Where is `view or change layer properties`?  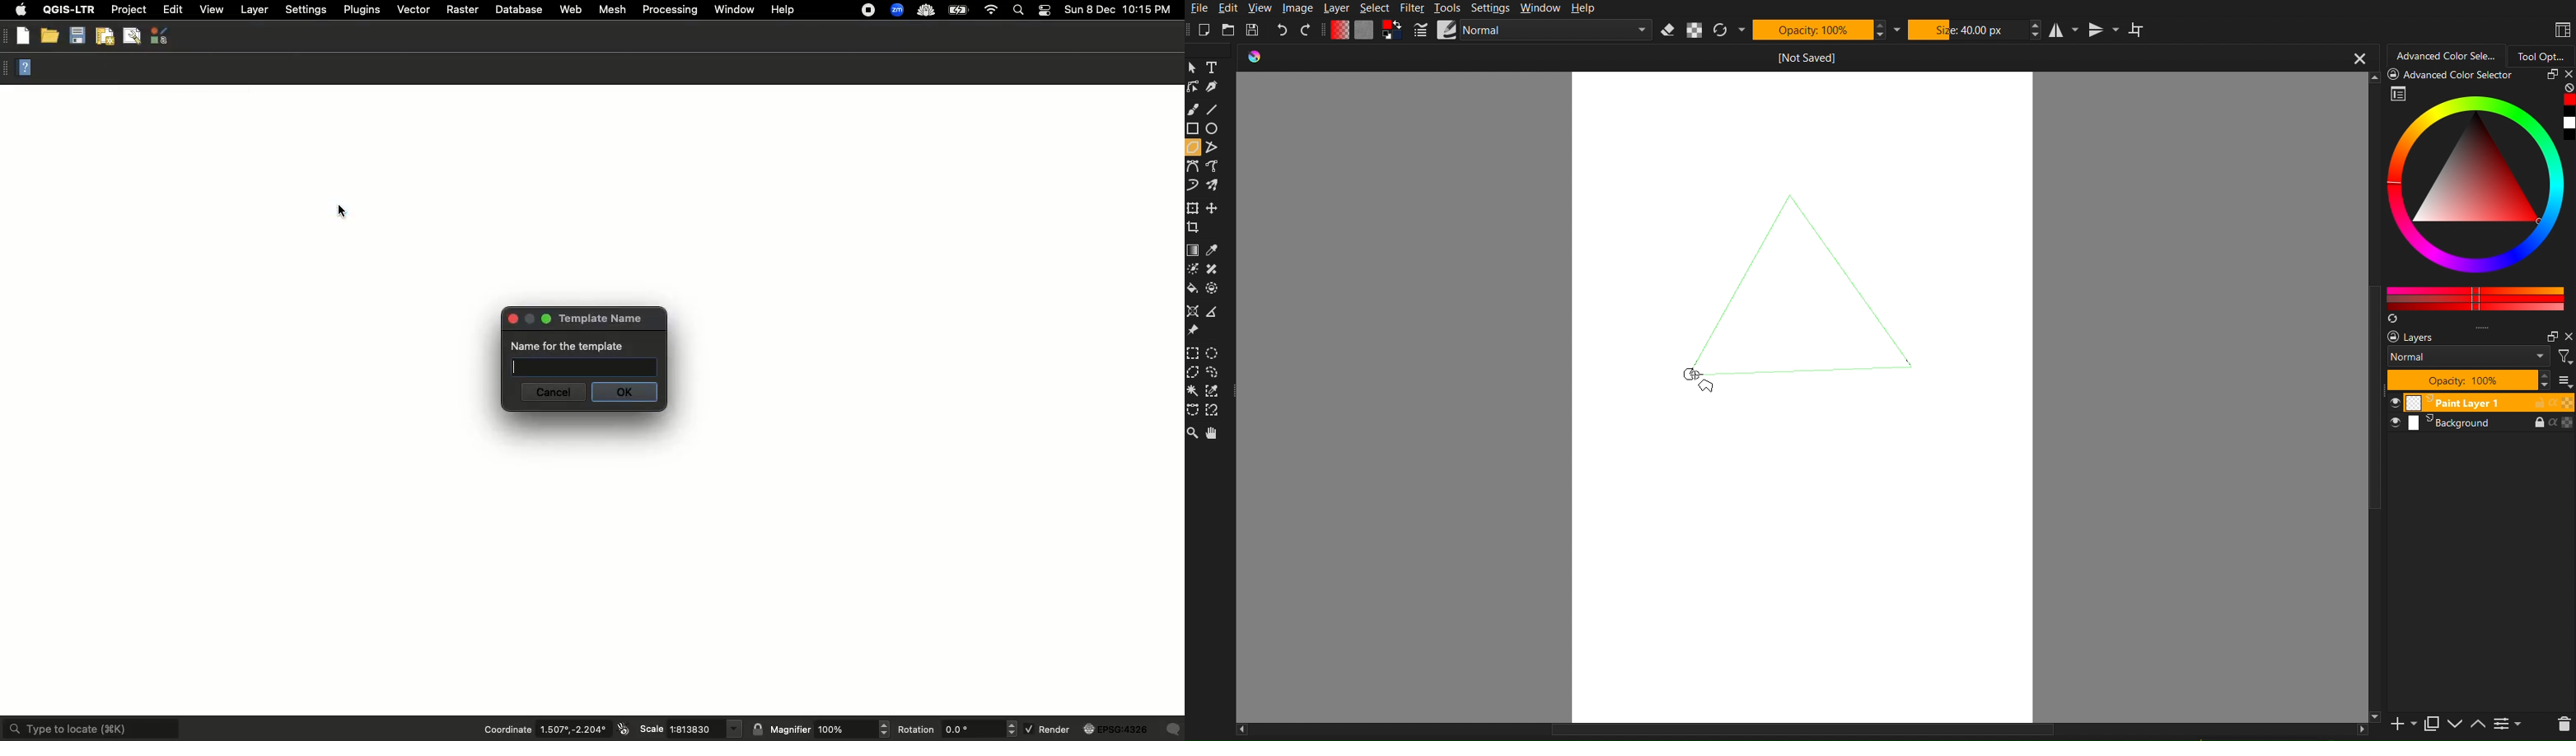
view or change layer properties is located at coordinates (2508, 725).